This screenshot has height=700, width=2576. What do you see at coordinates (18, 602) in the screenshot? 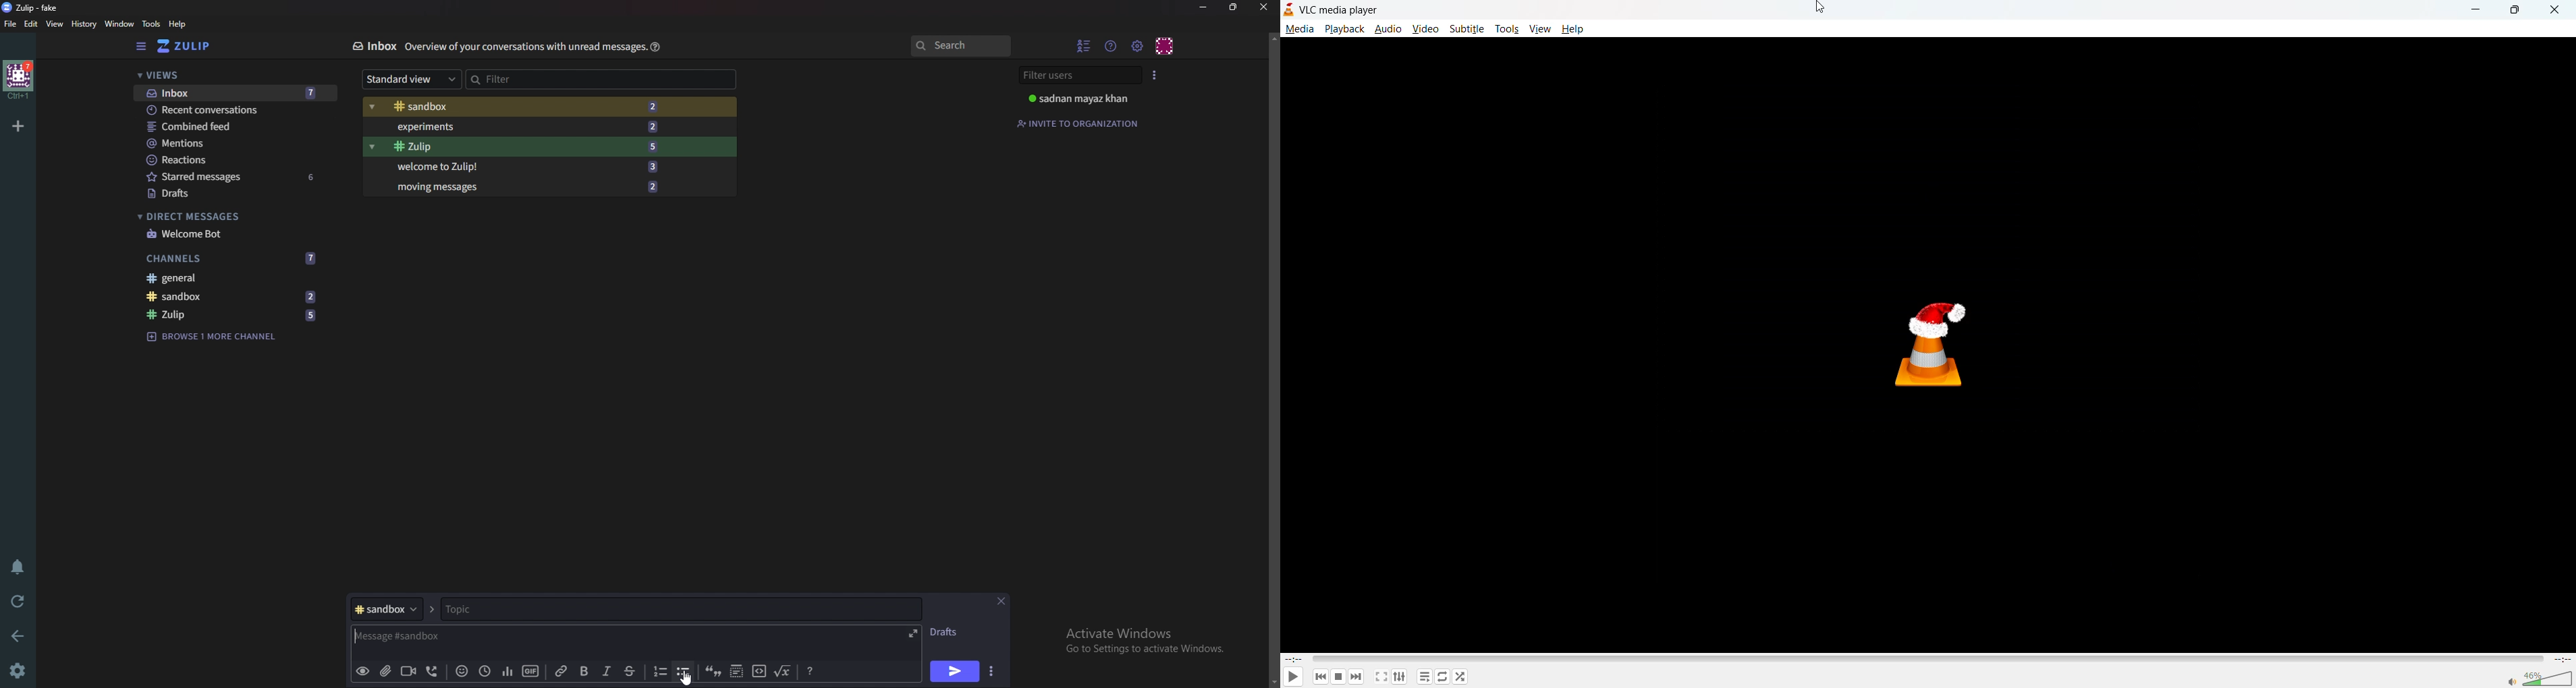
I see `Reload` at bounding box center [18, 602].